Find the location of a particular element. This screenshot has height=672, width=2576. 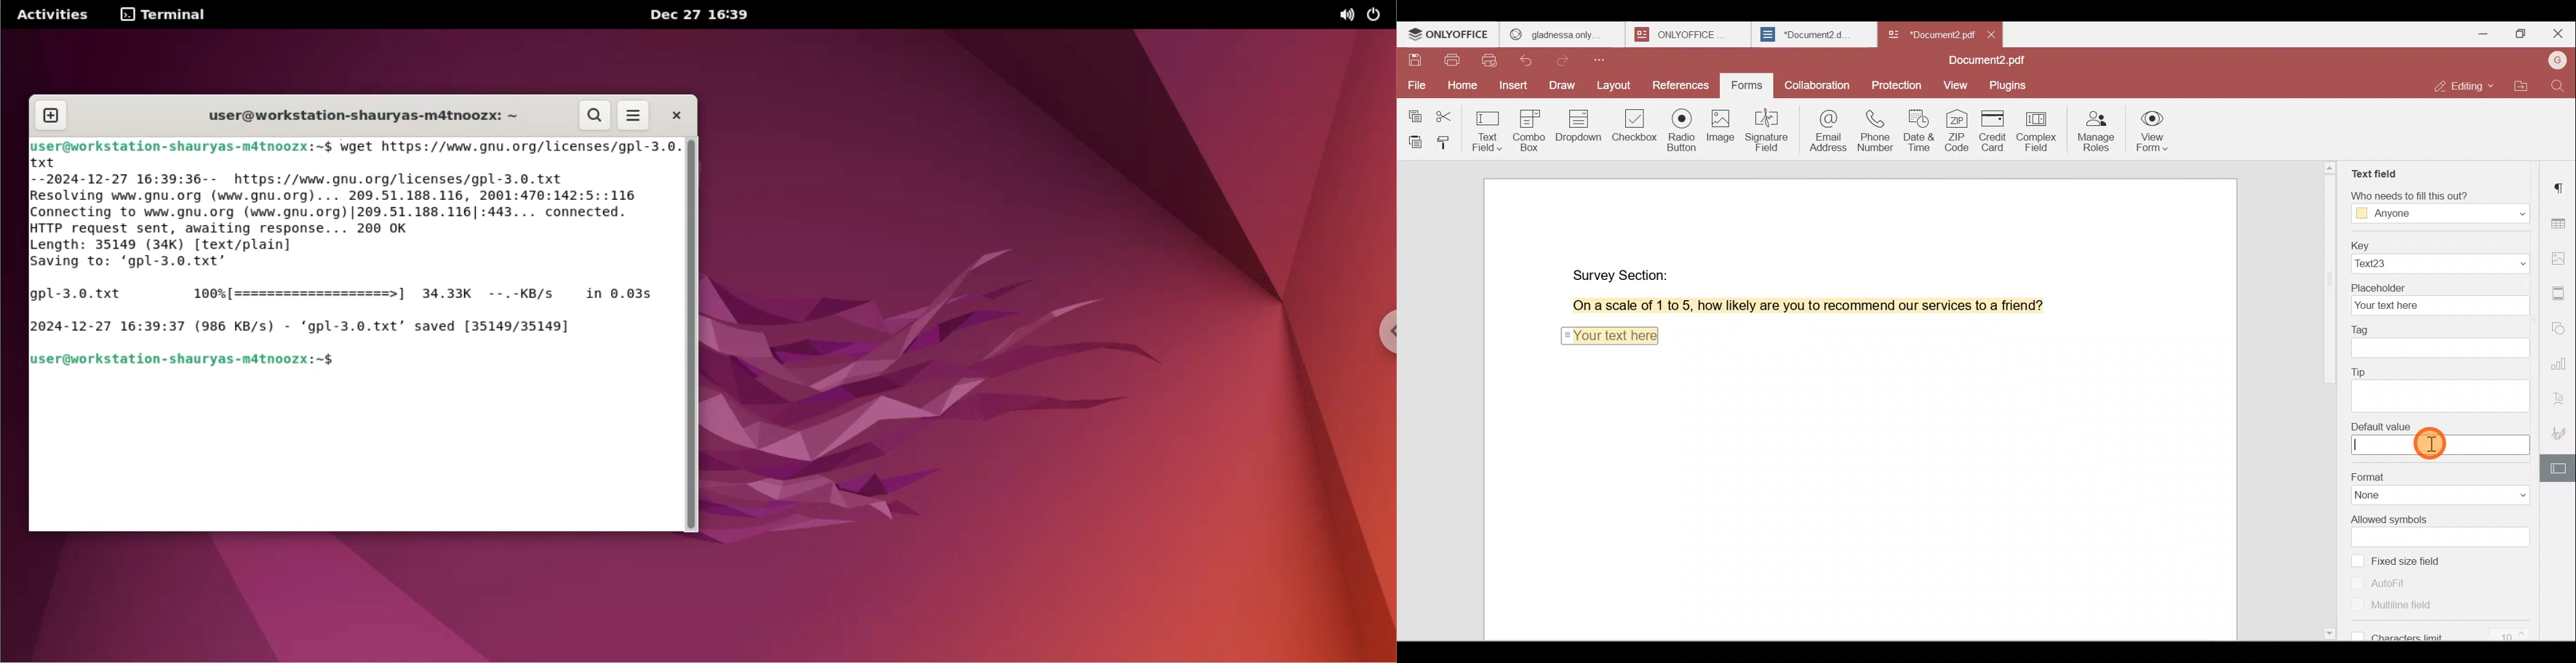

Print file is located at coordinates (1451, 63).